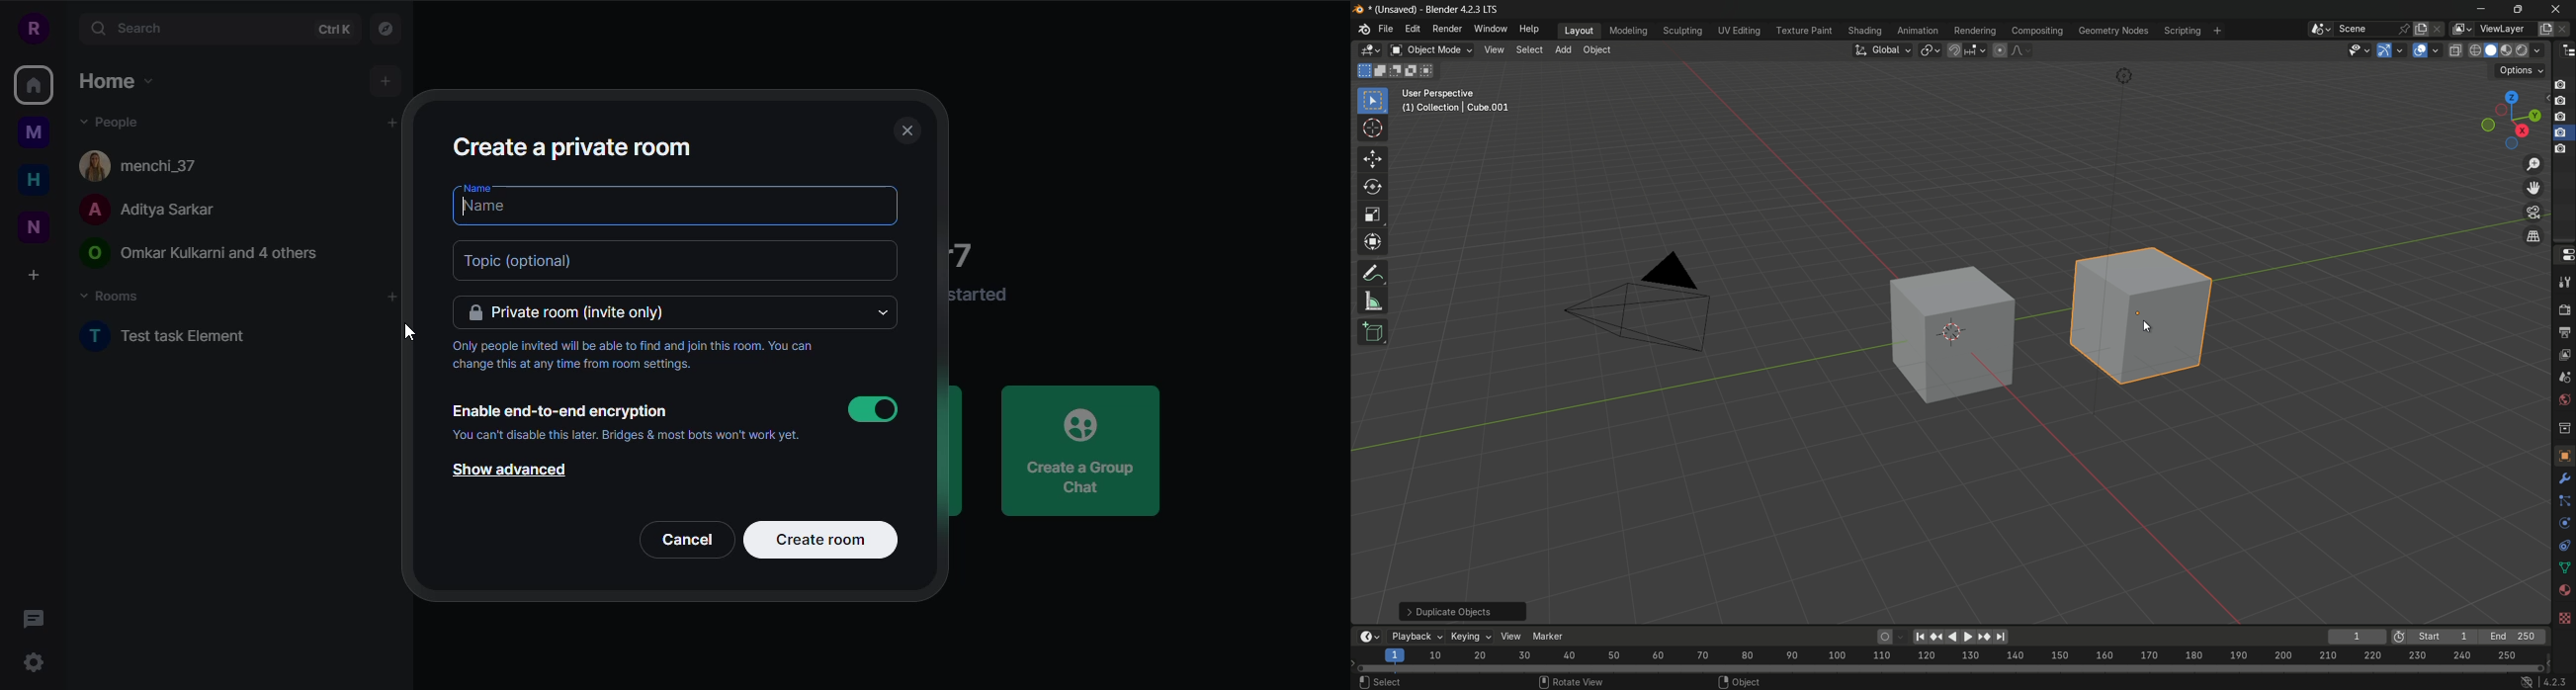 The image size is (2576, 700). What do you see at coordinates (112, 297) in the screenshot?
I see `rooms` at bounding box center [112, 297].